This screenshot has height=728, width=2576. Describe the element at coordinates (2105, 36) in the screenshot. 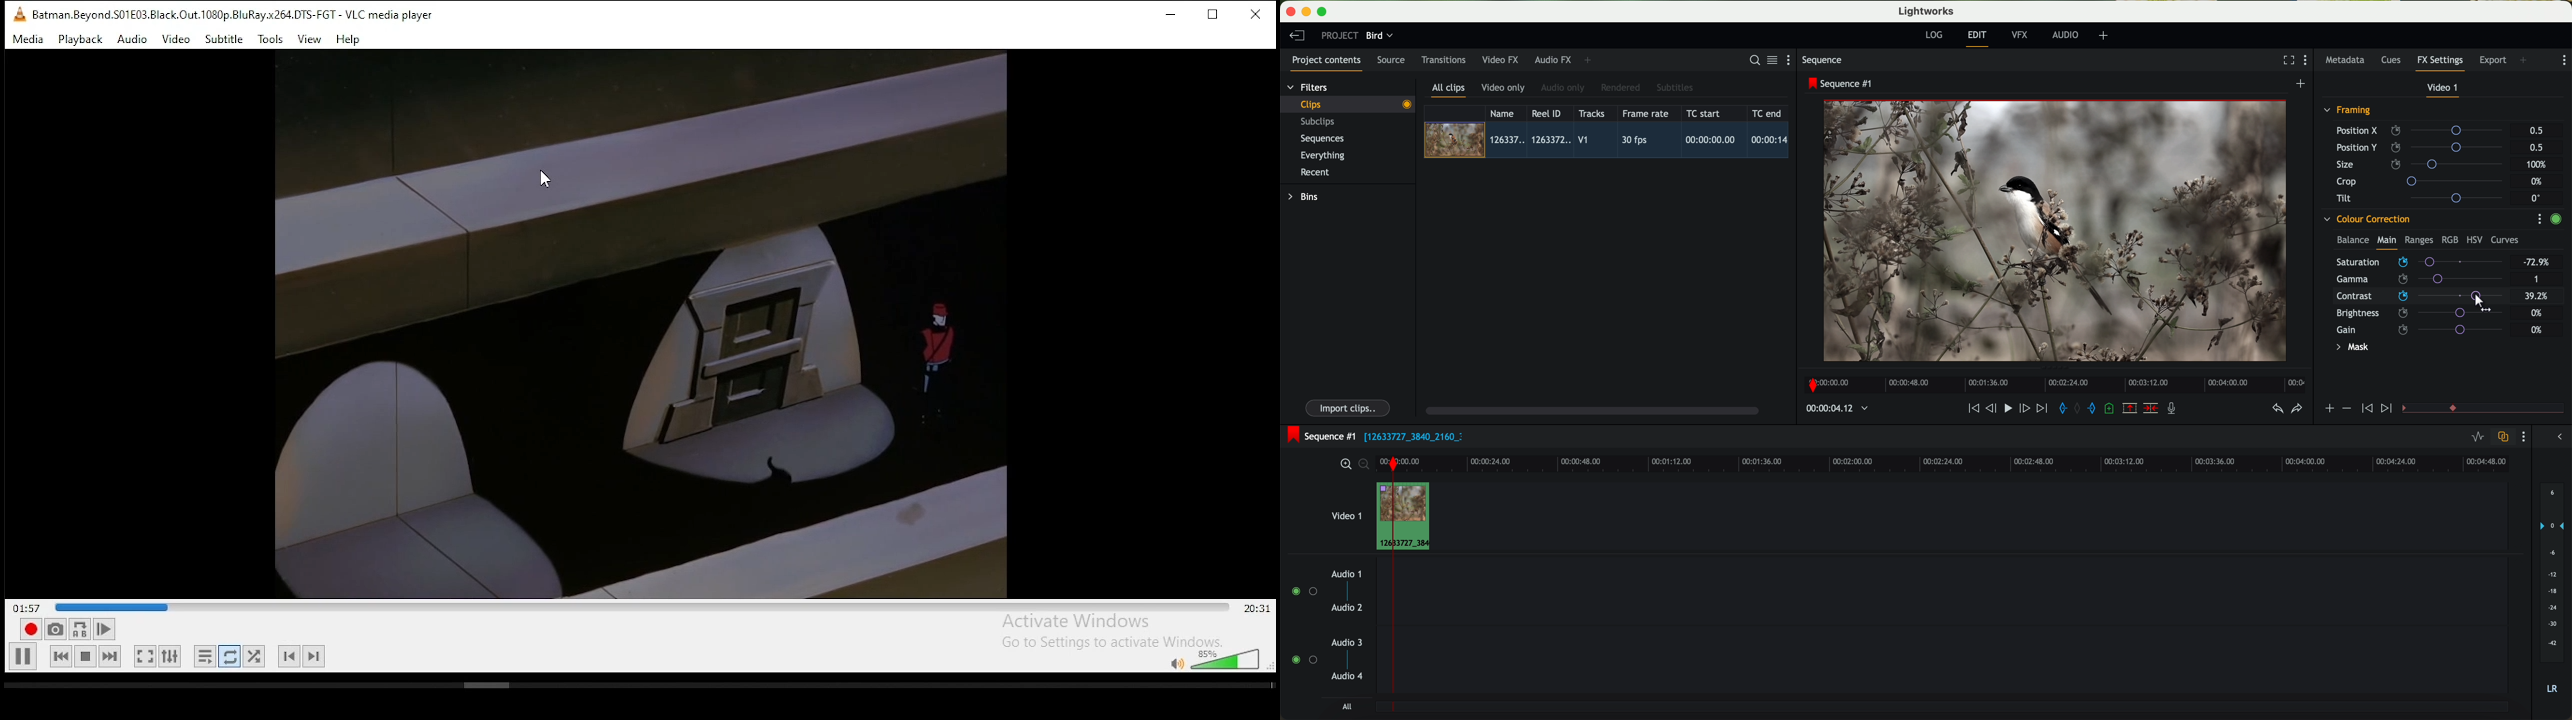

I see `add, remove and create layouts` at that location.